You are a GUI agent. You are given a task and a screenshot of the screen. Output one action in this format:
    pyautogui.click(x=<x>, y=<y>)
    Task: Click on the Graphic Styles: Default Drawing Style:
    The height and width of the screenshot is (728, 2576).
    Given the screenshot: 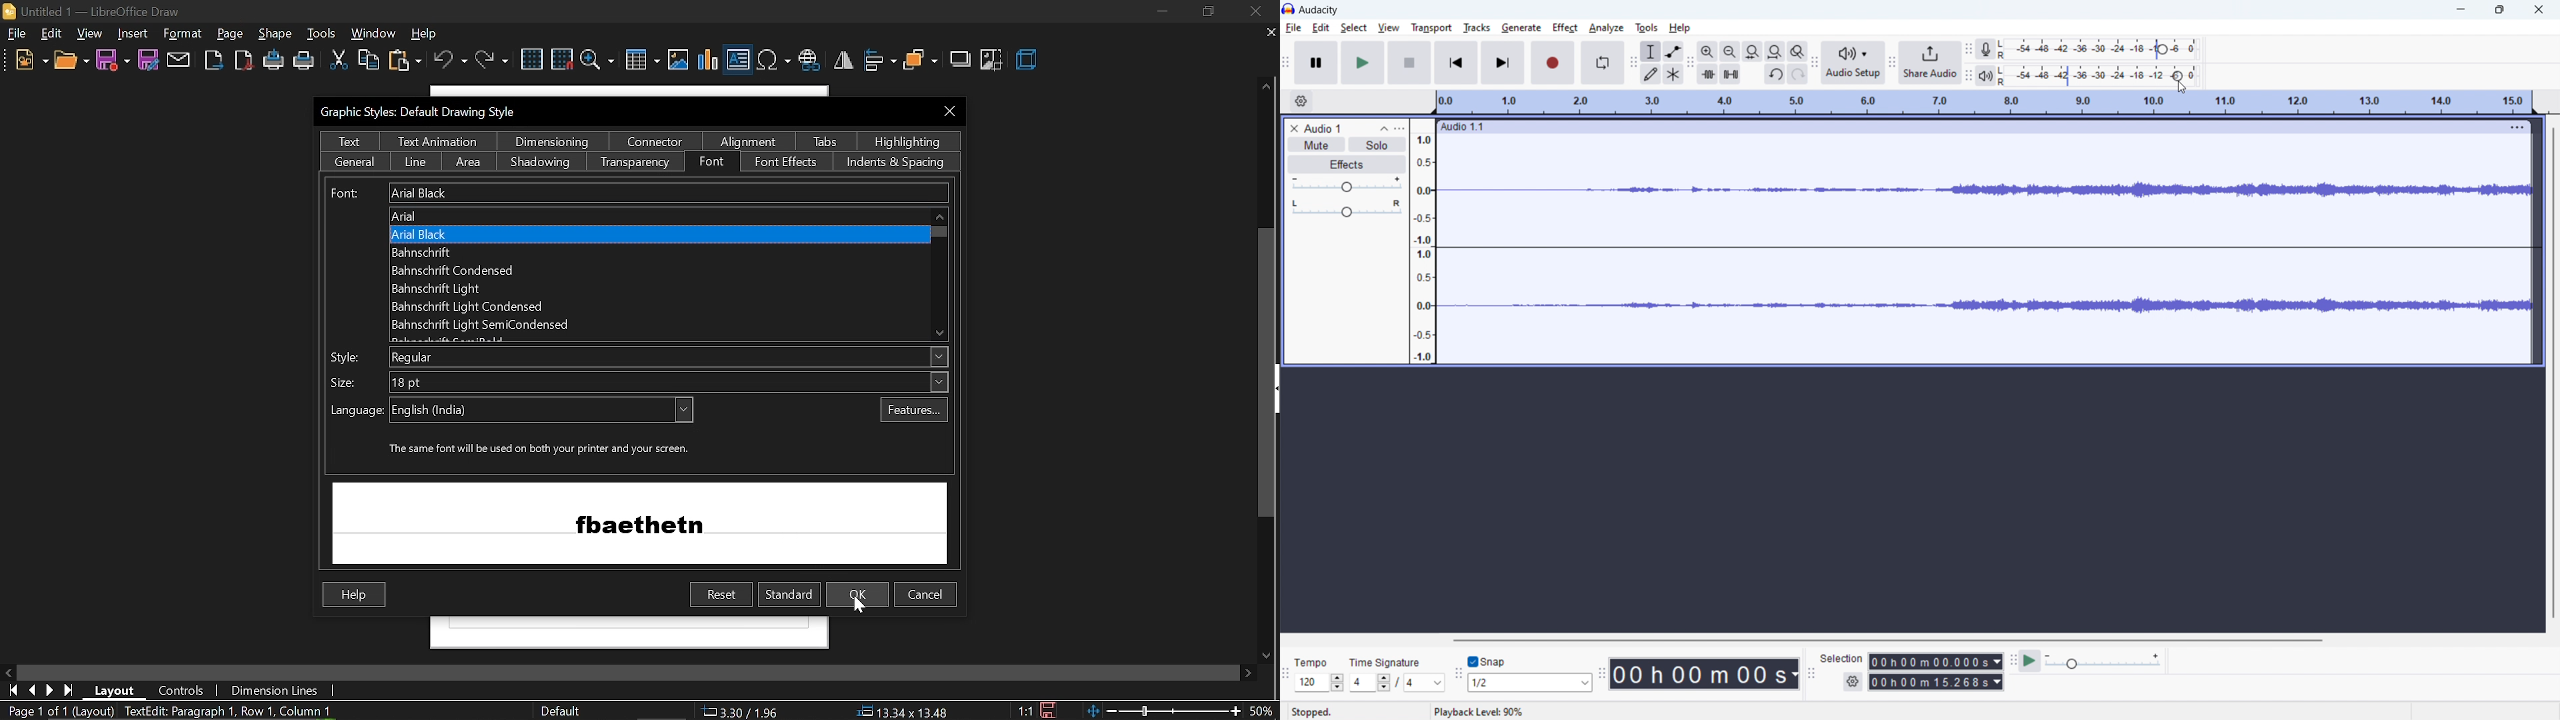 What is the action you would take?
    pyautogui.click(x=424, y=113)
    